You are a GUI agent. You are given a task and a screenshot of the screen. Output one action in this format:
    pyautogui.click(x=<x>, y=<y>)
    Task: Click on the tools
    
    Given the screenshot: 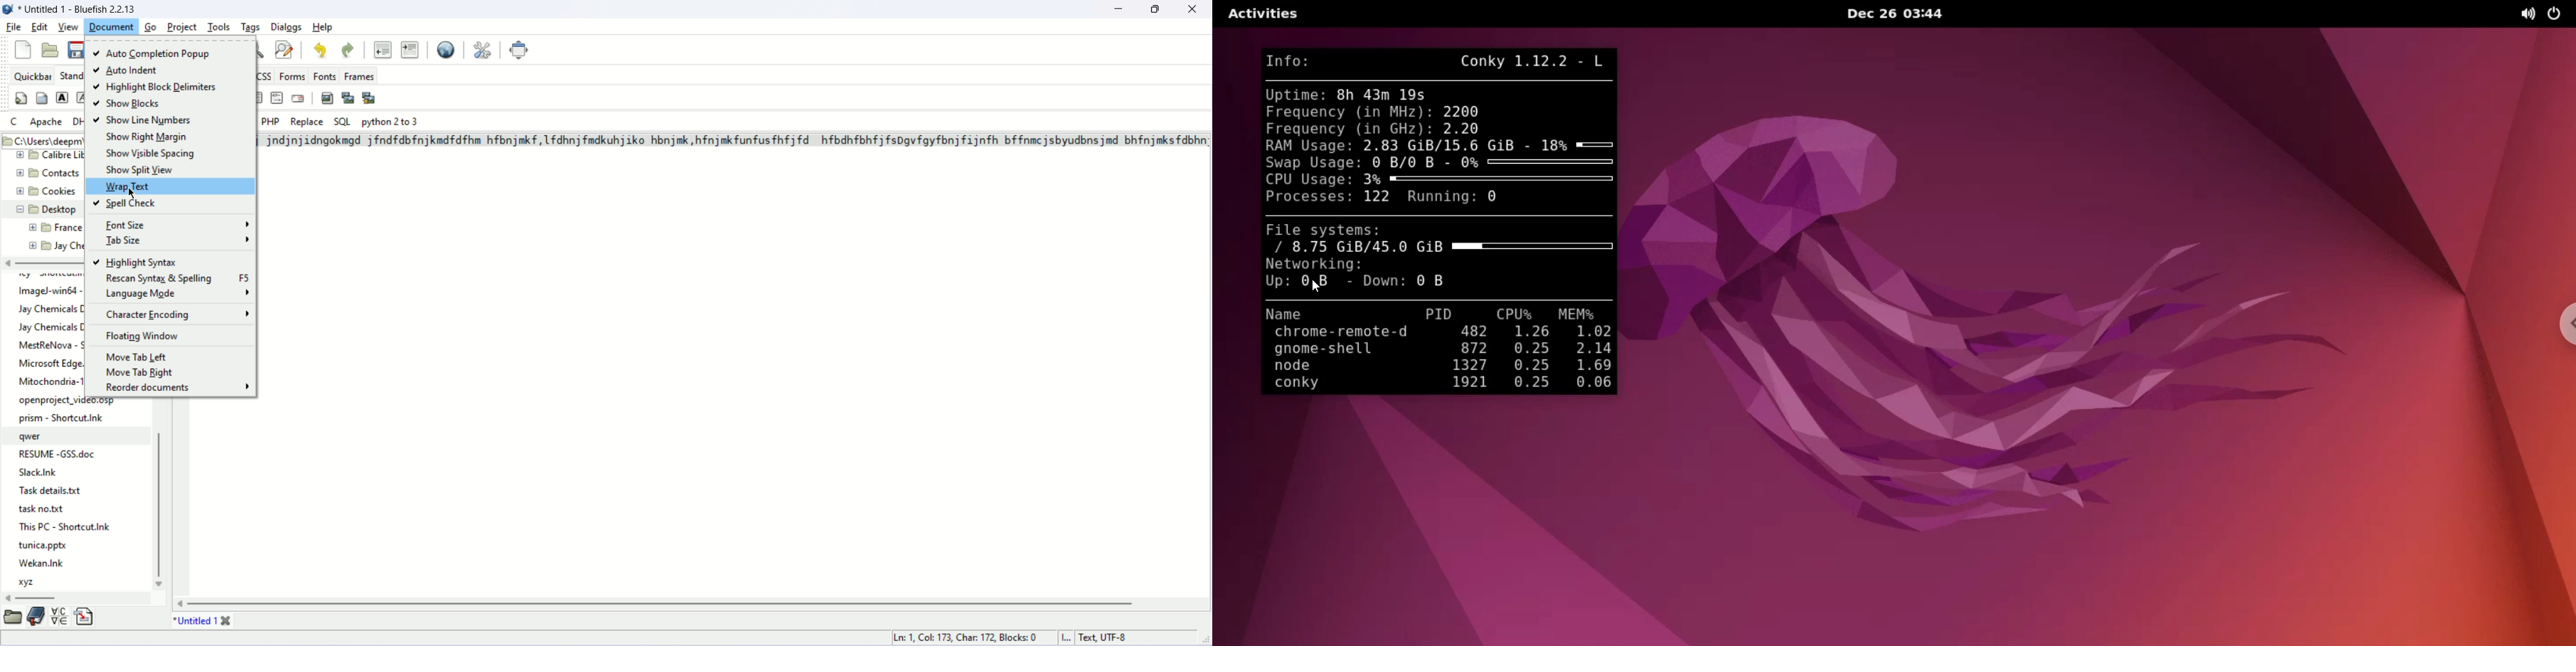 What is the action you would take?
    pyautogui.click(x=219, y=27)
    